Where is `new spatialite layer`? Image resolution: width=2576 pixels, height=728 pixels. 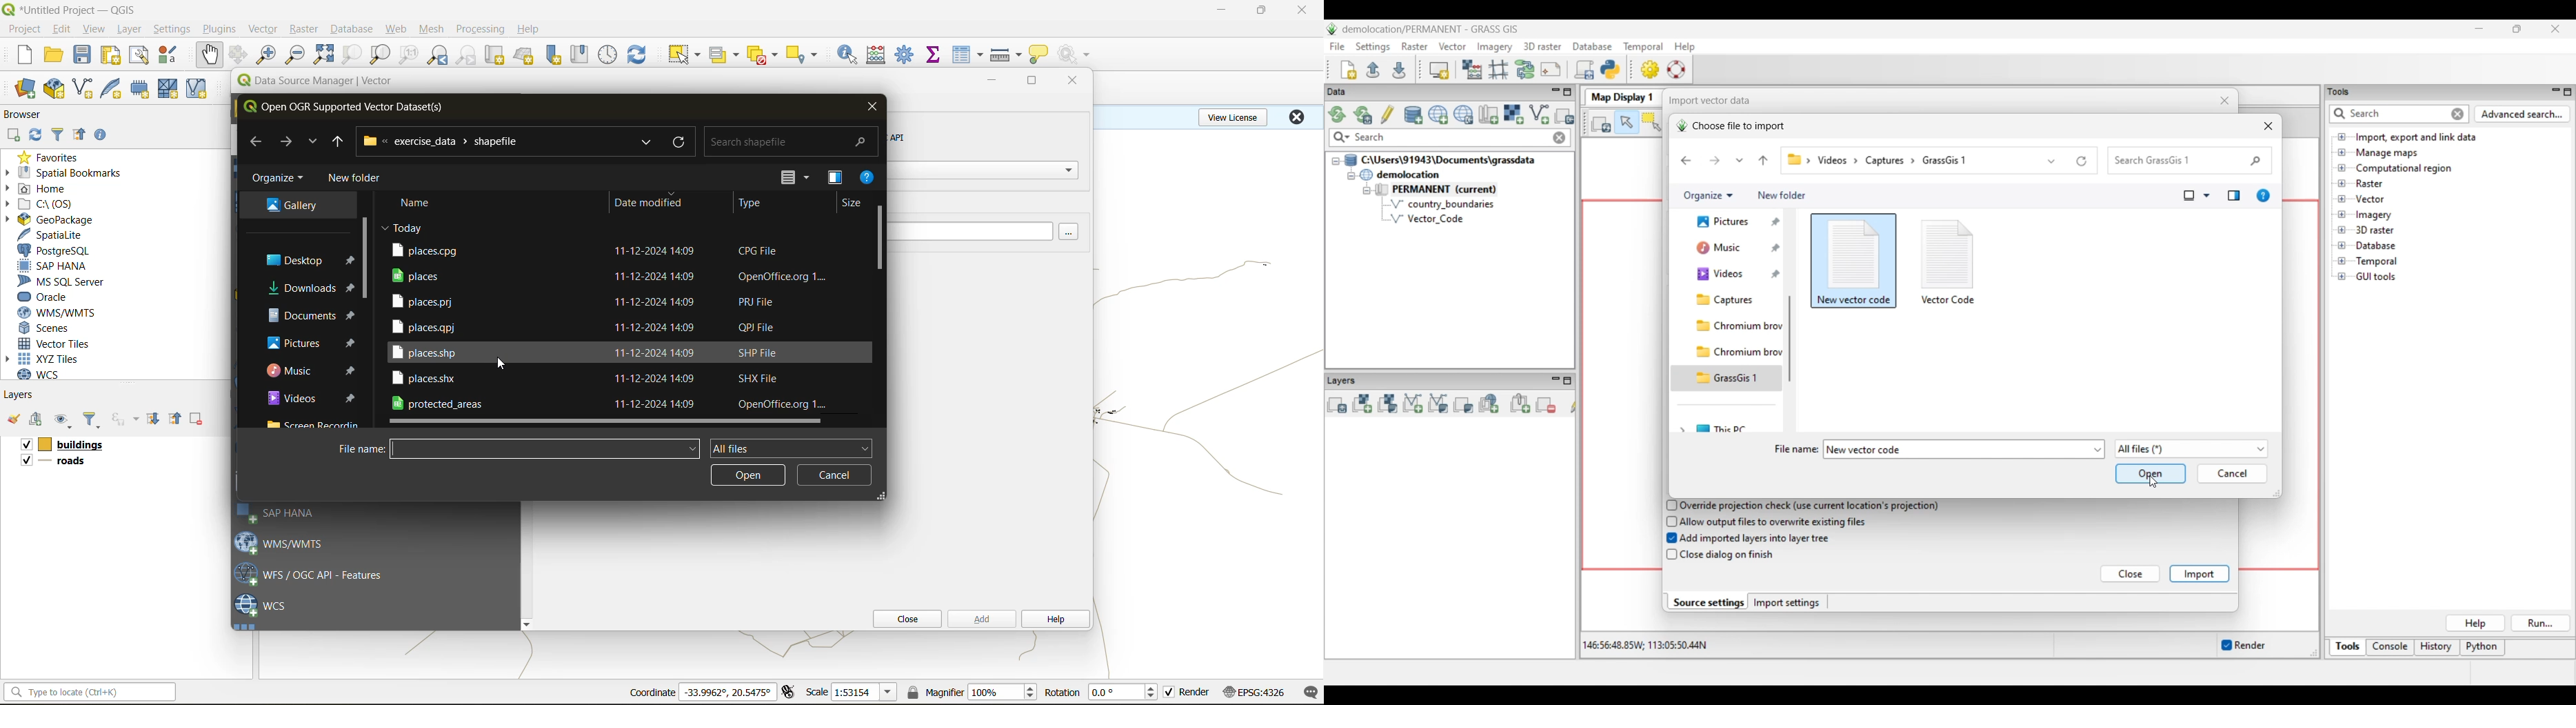 new spatialite layer is located at coordinates (114, 87).